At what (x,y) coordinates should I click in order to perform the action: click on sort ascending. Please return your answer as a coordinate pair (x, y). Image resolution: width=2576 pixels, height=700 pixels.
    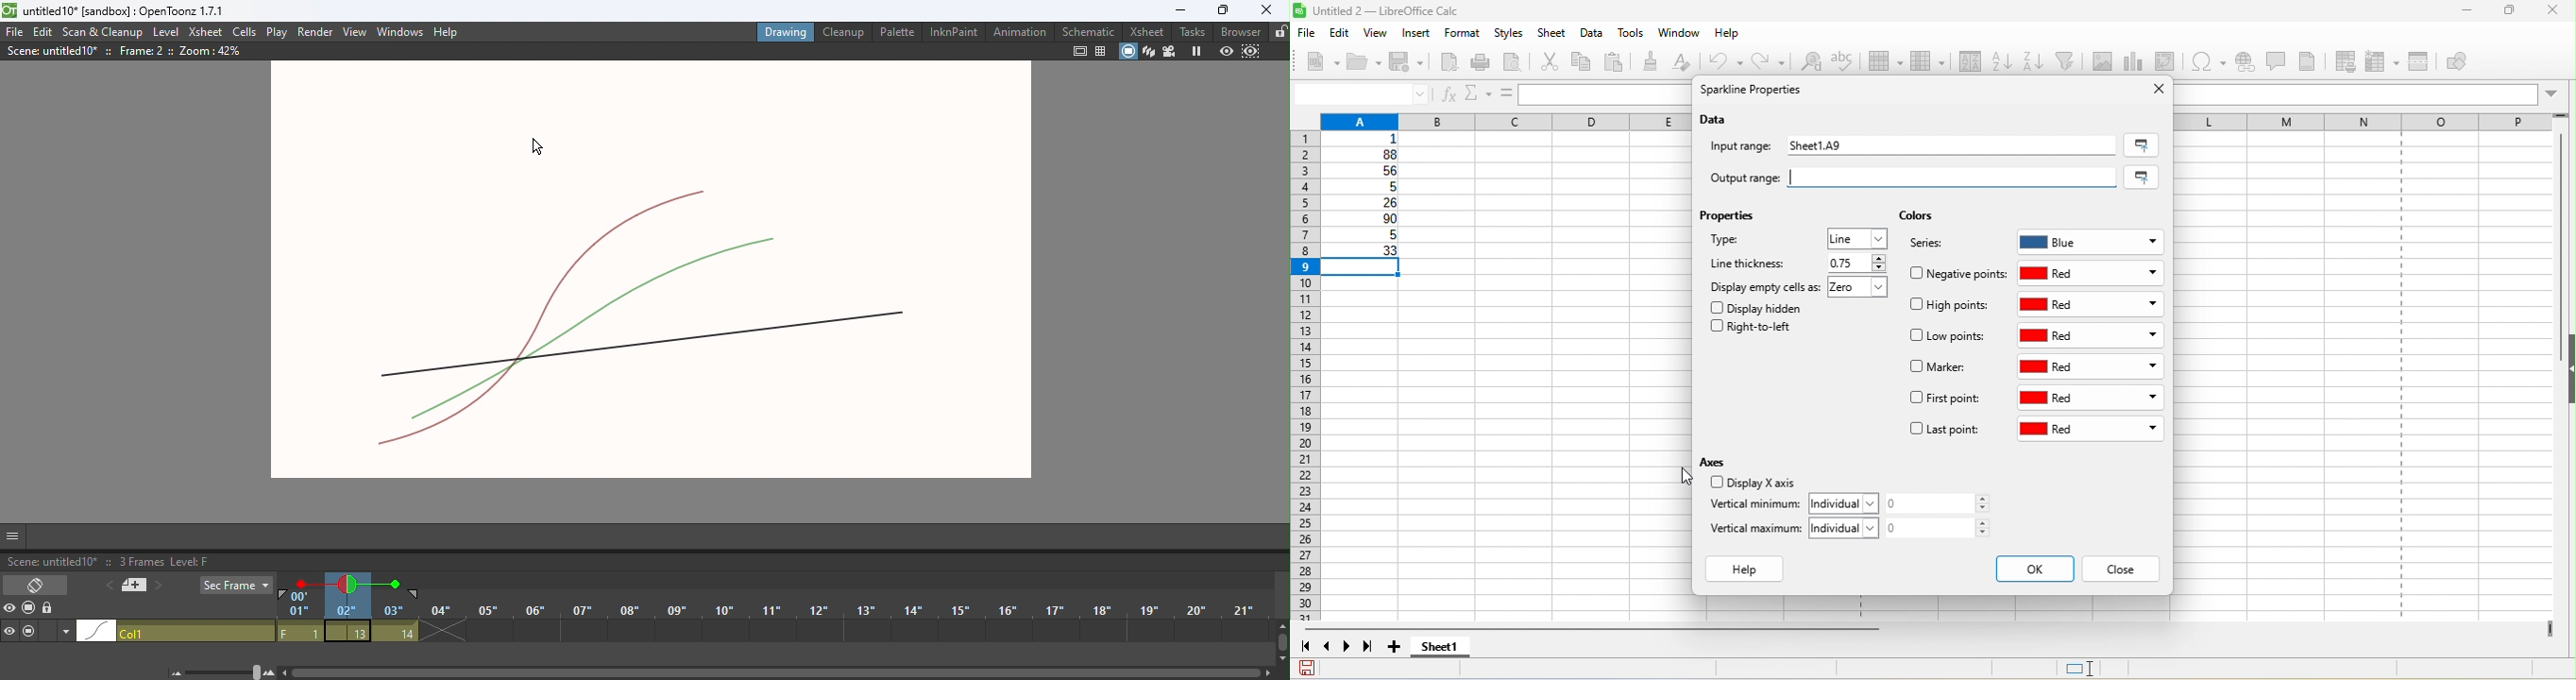
    Looking at the image, I should click on (2002, 59).